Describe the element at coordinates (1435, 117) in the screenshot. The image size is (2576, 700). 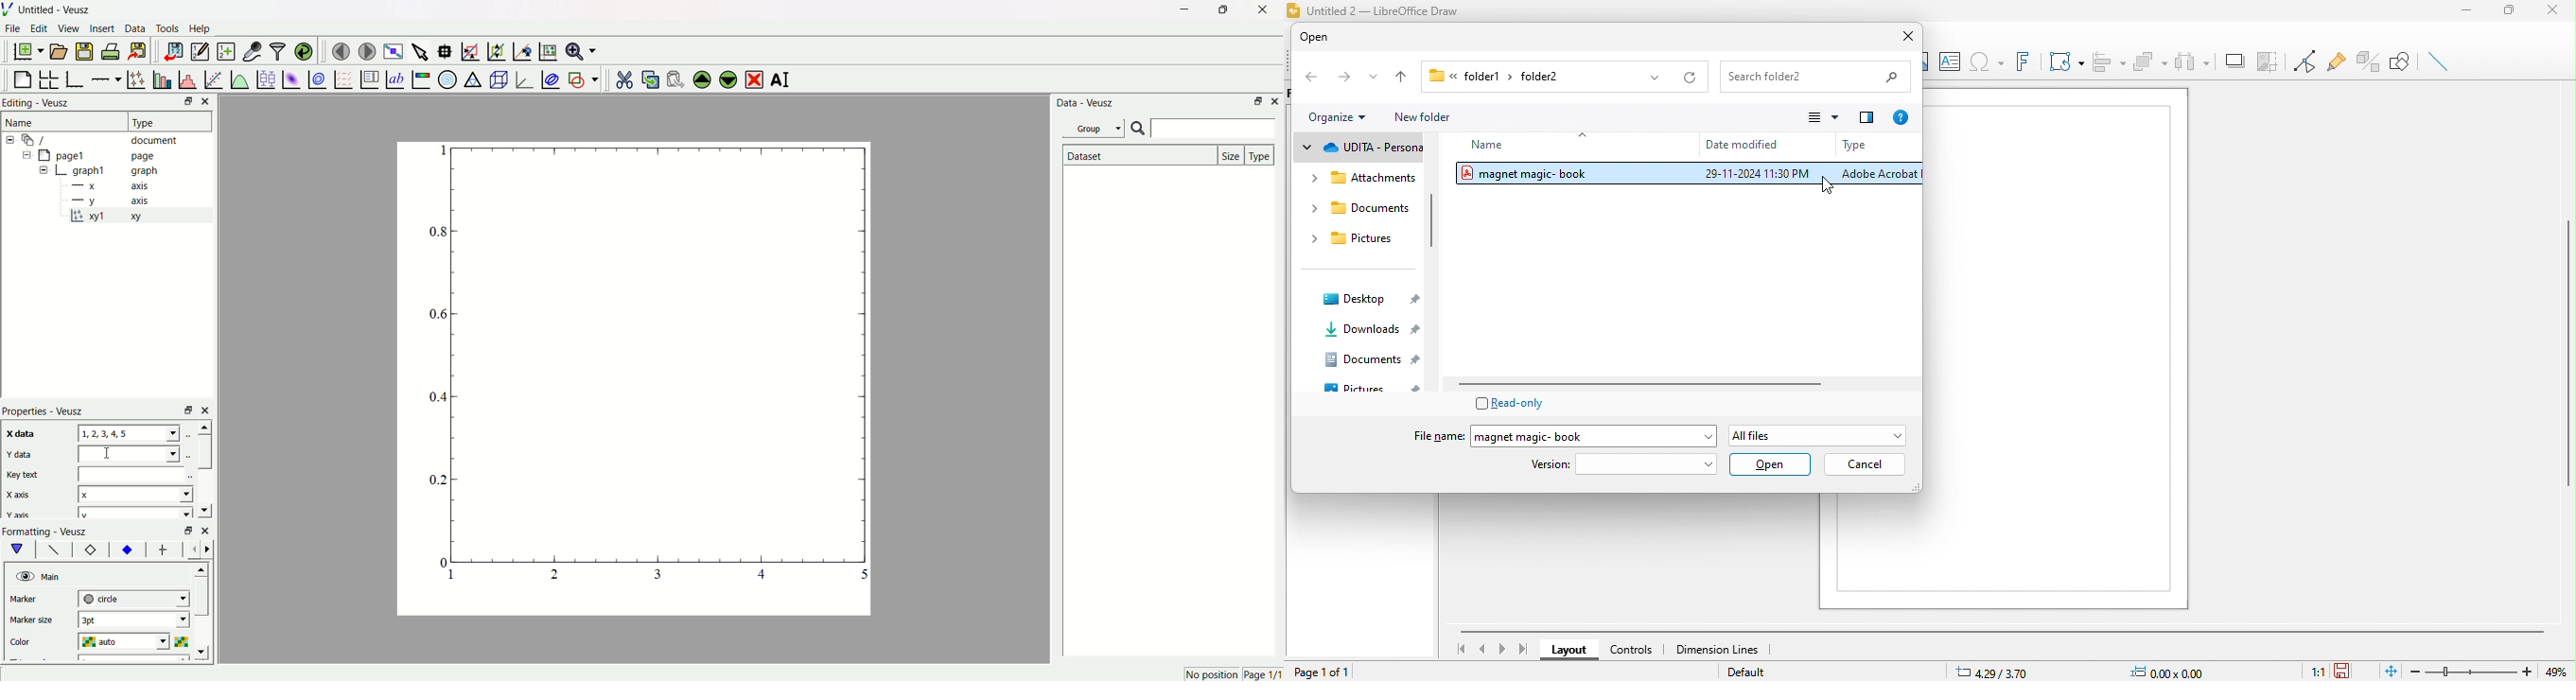
I see `new folder` at that location.